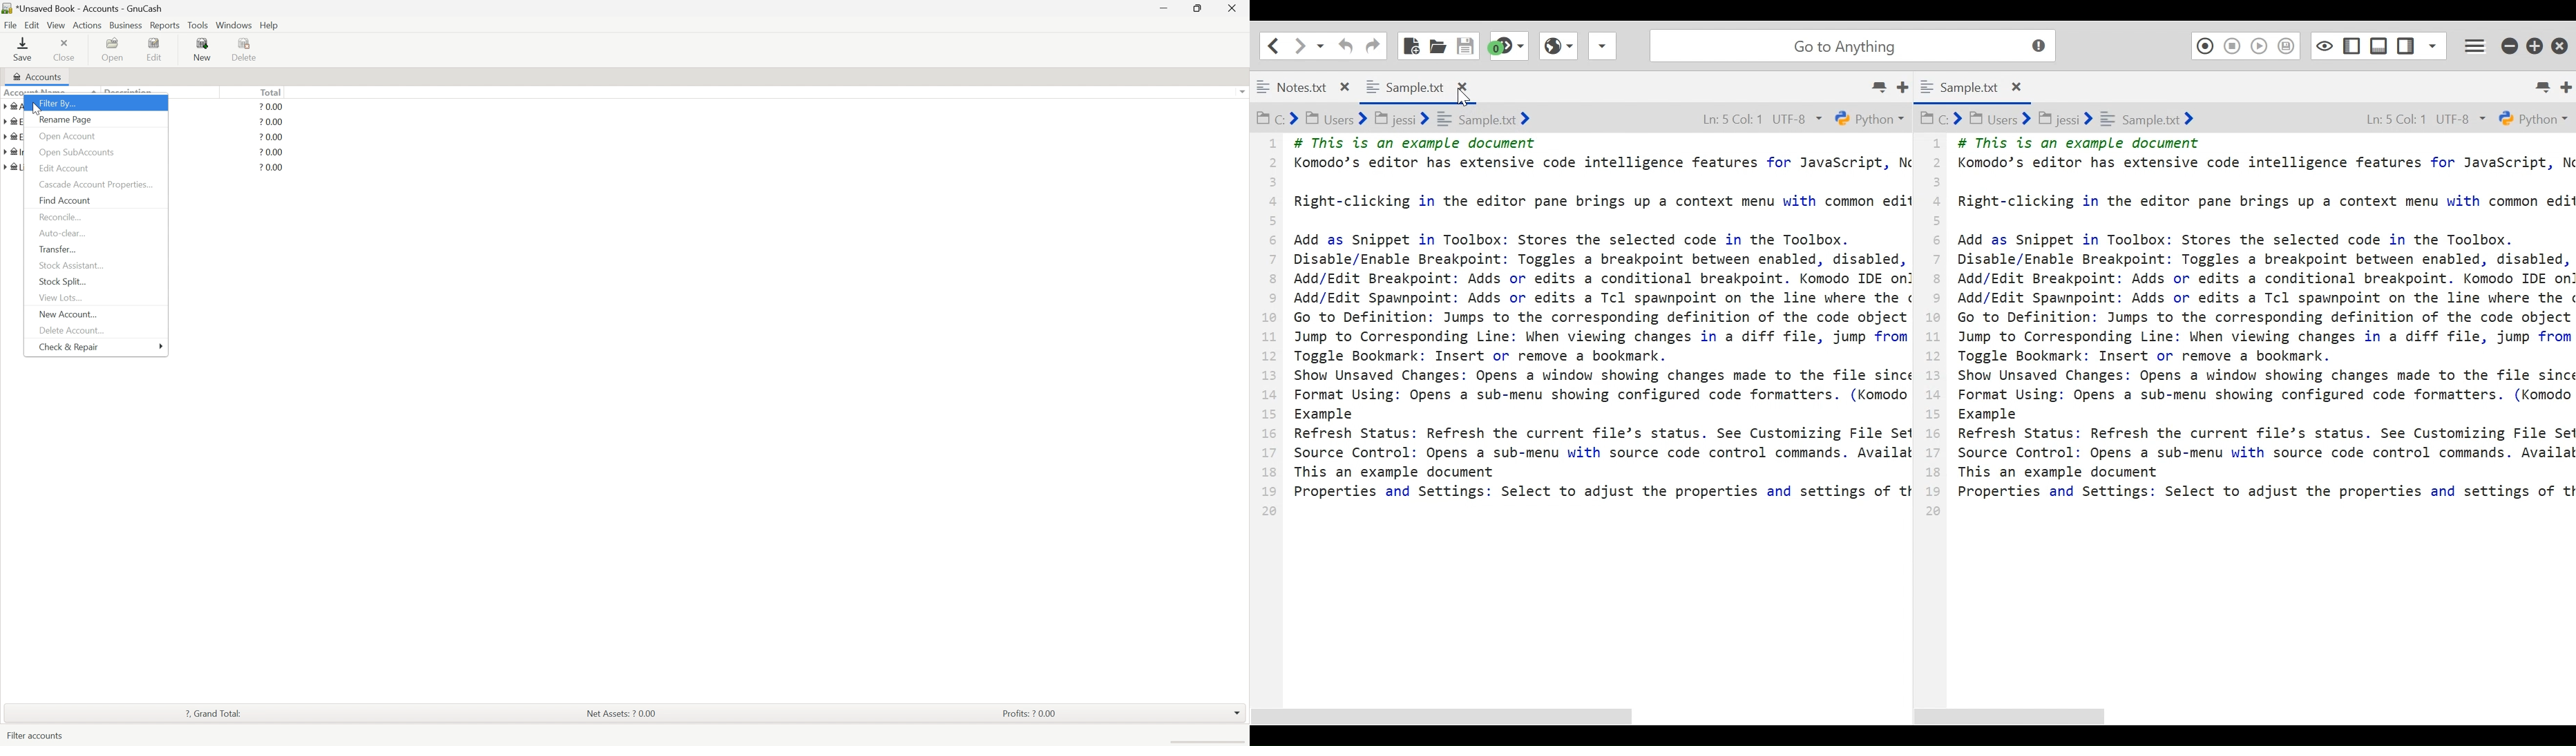 This screenshot has height=756, width=2576. I want to click on Show/Hide Left Pane, so click(2405, 45).